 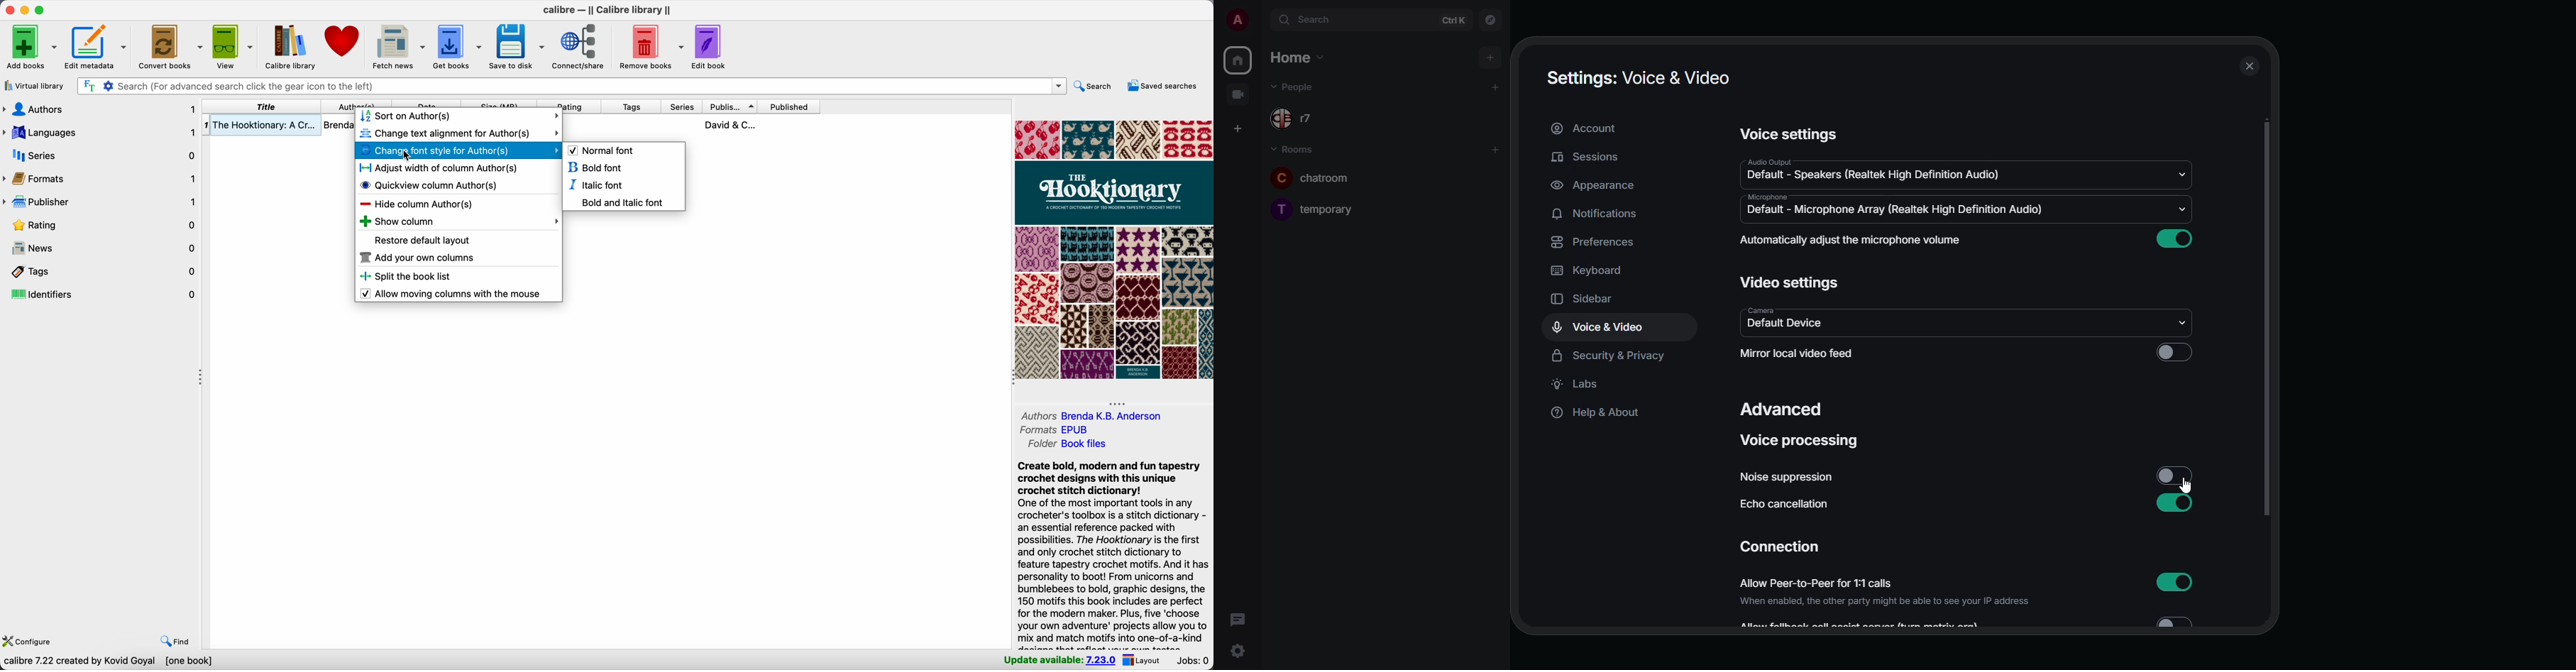 I want to click on echo cancellation, so click(x=1782, y=505).